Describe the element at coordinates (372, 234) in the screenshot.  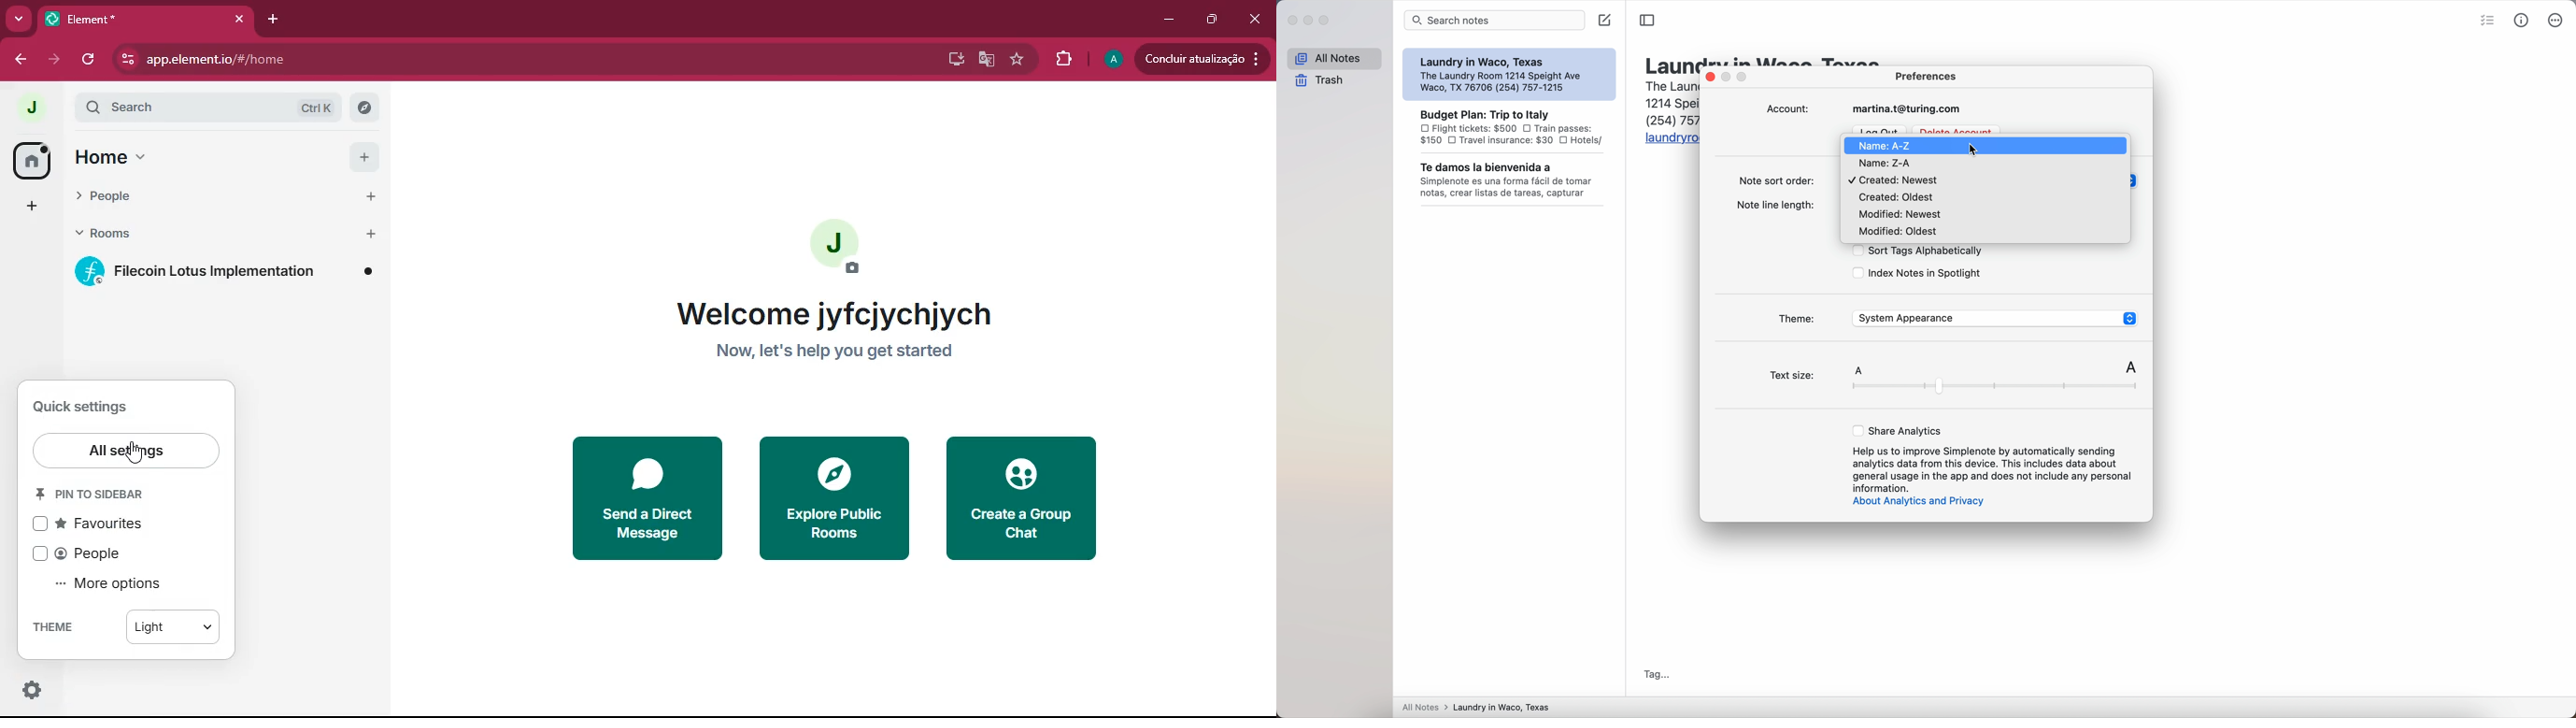
I see `add room` at that location.